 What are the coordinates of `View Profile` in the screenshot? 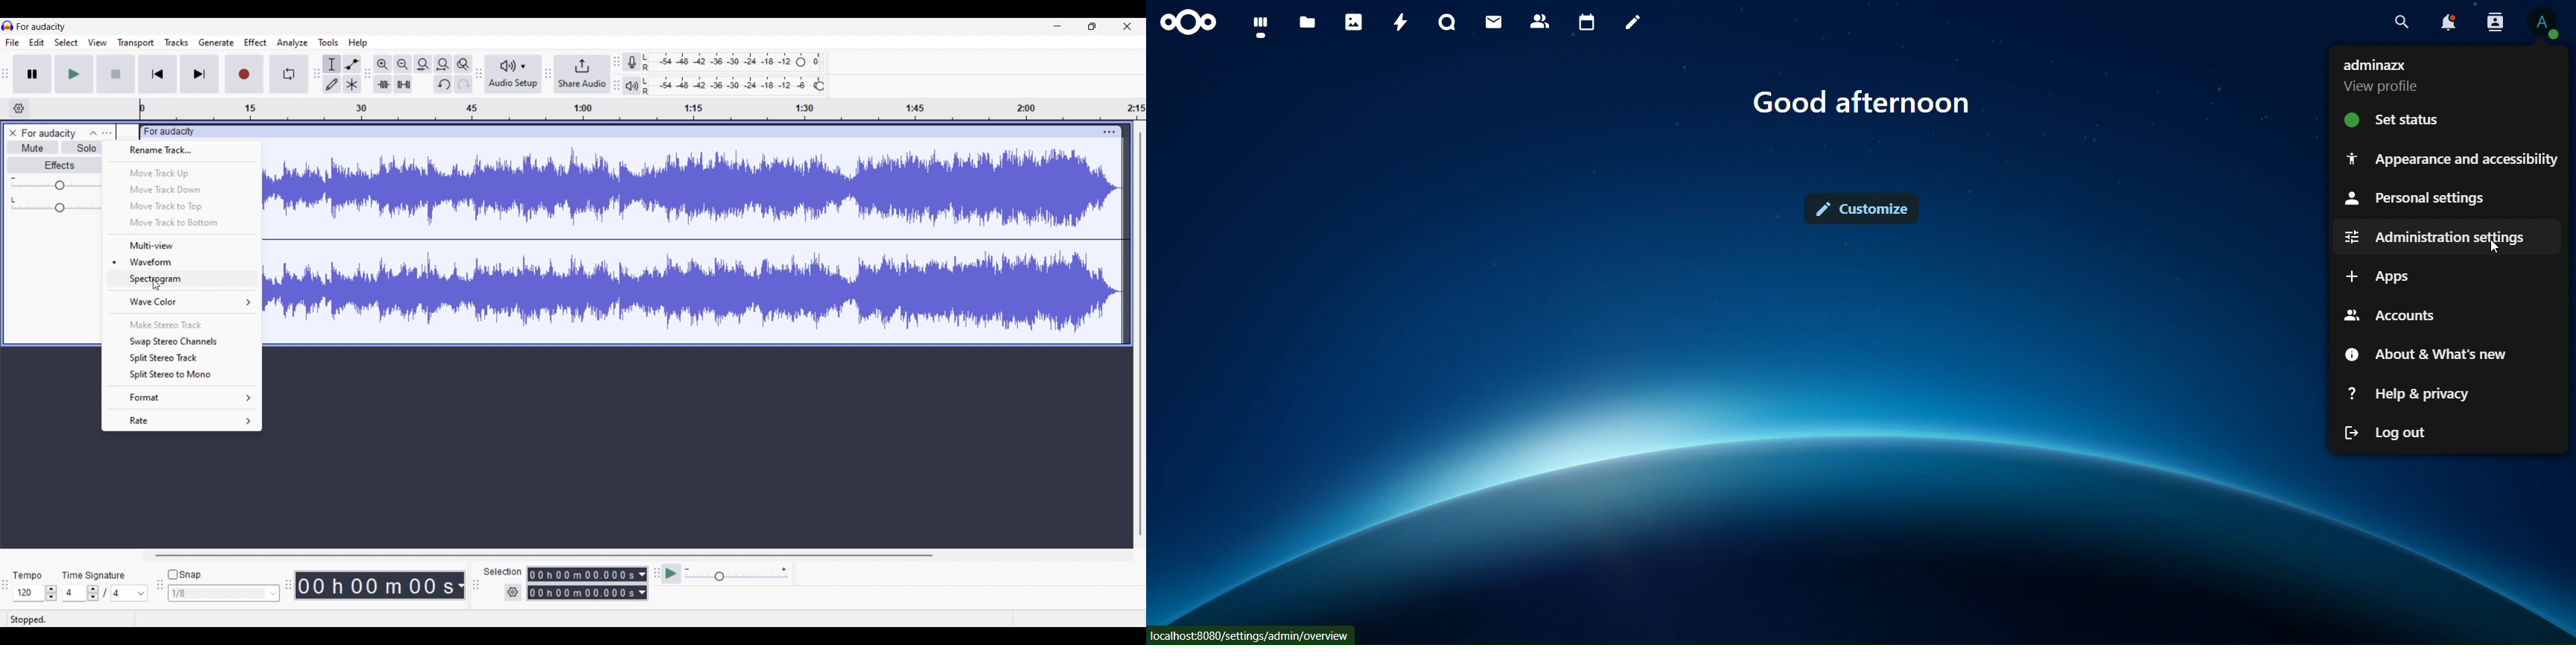 It's located at (2547, 24).